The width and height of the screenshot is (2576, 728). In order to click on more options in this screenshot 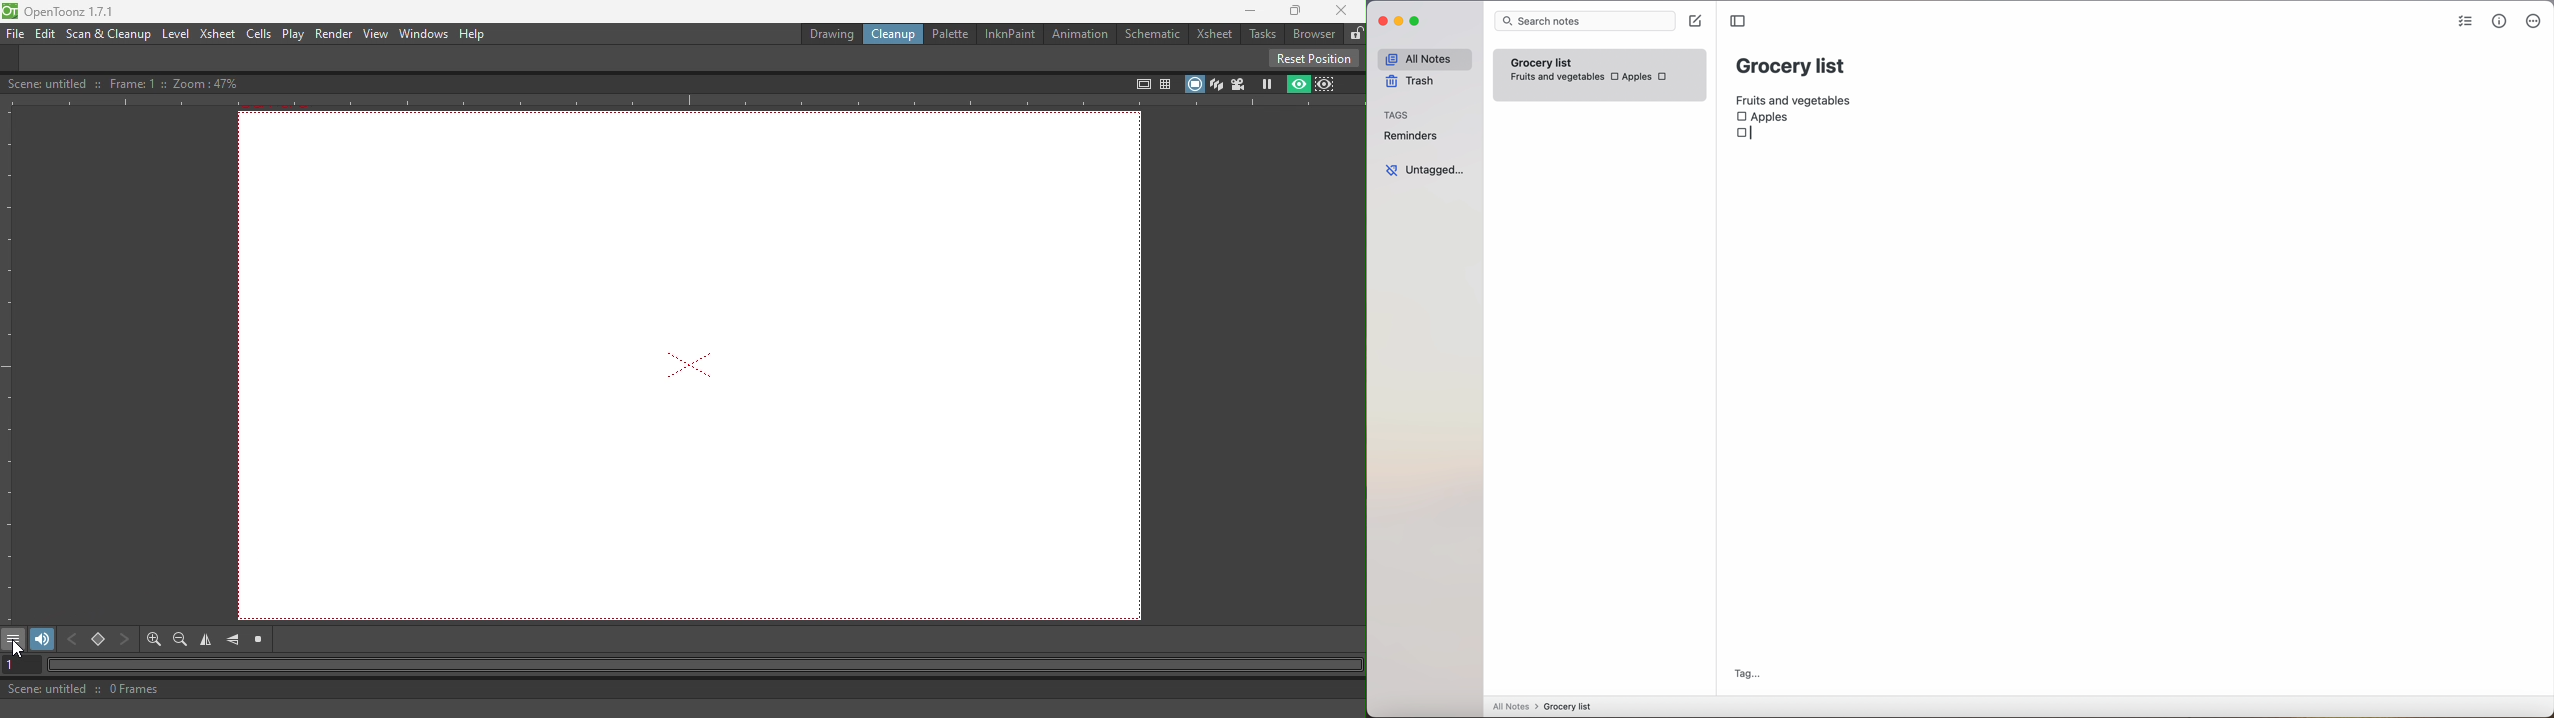, I will do `click(2534, 23)`.